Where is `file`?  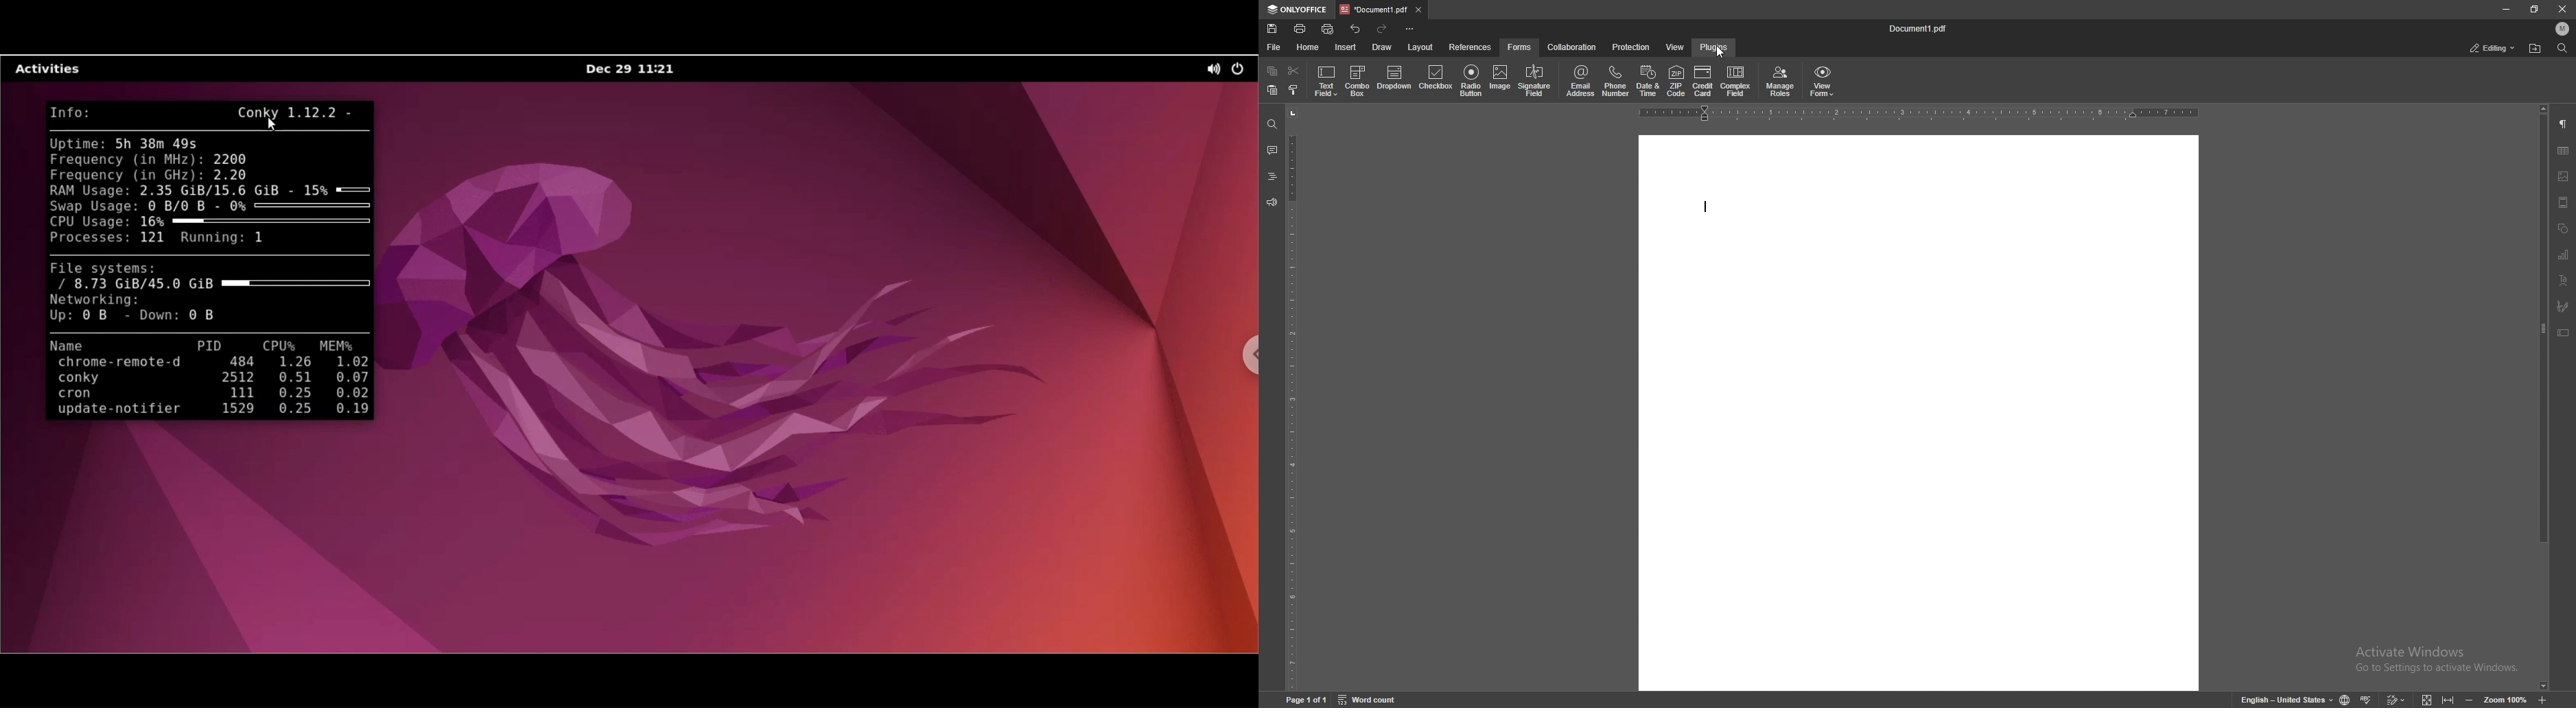 file is located at coordinates (1273, 47).